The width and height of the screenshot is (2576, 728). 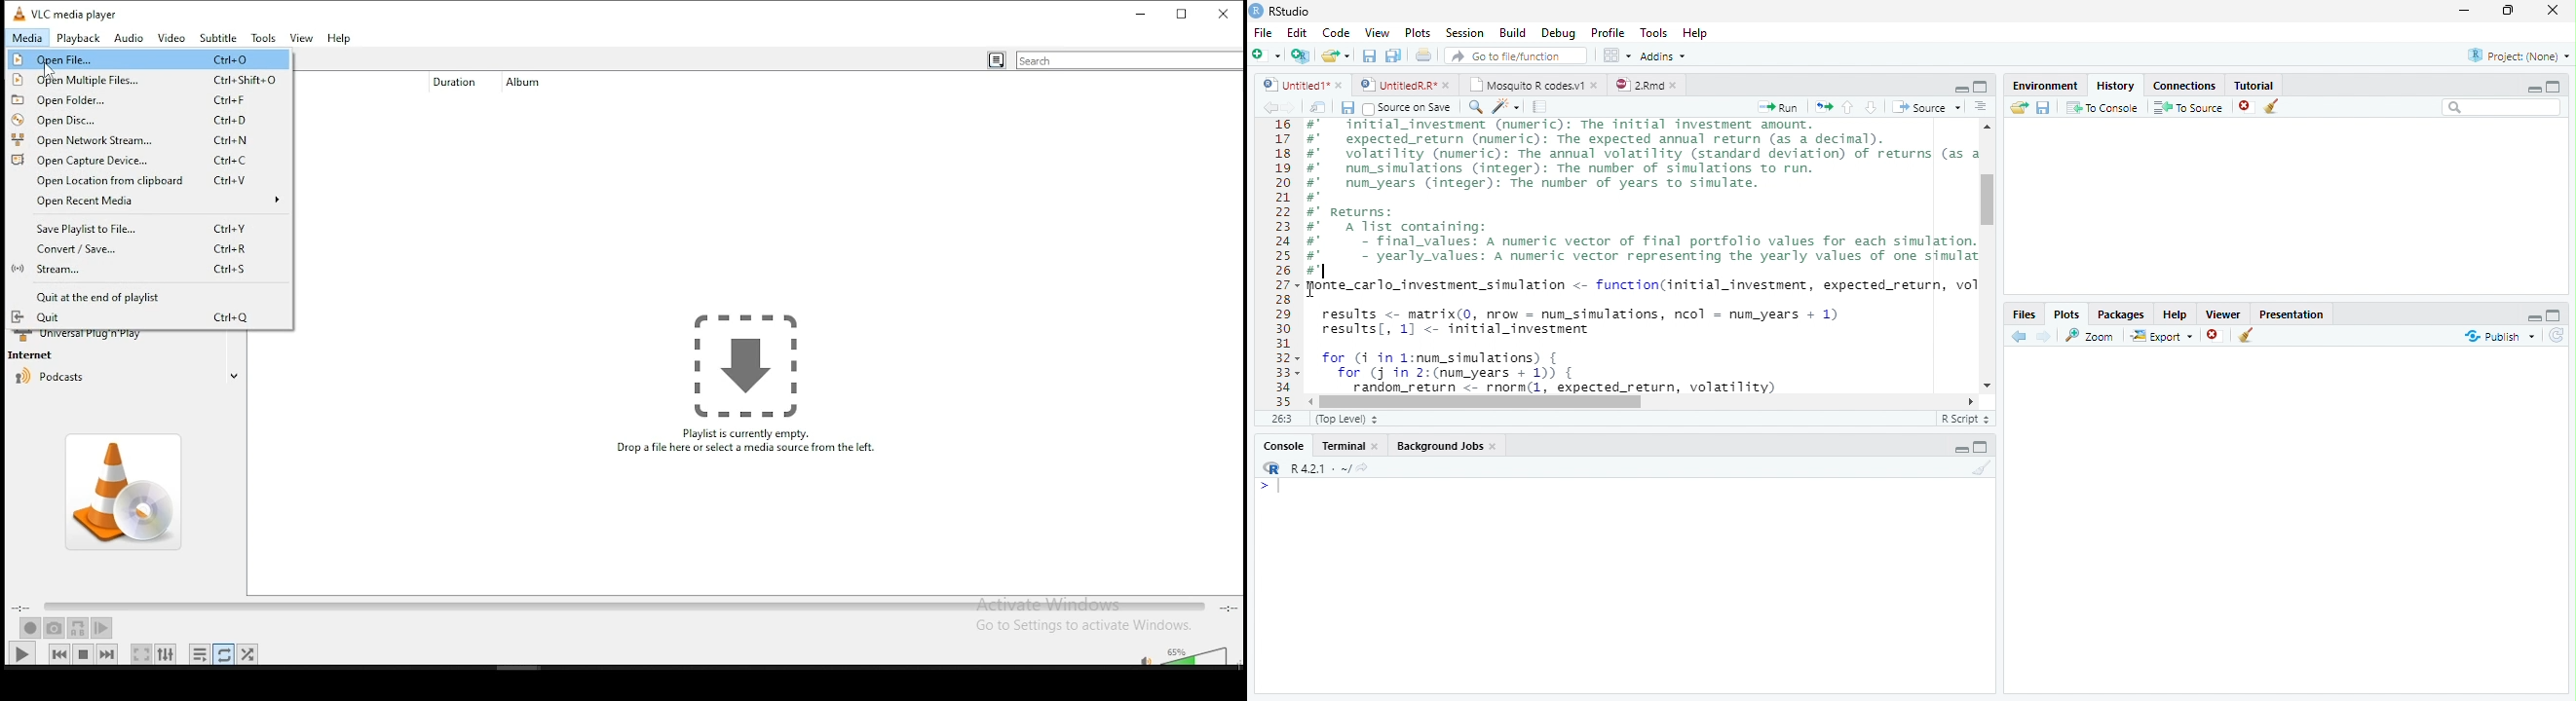 What do you see at coordinates (1368, 55) in the screenshot?
I see `Save current file` at bounding box center [1368, 55].